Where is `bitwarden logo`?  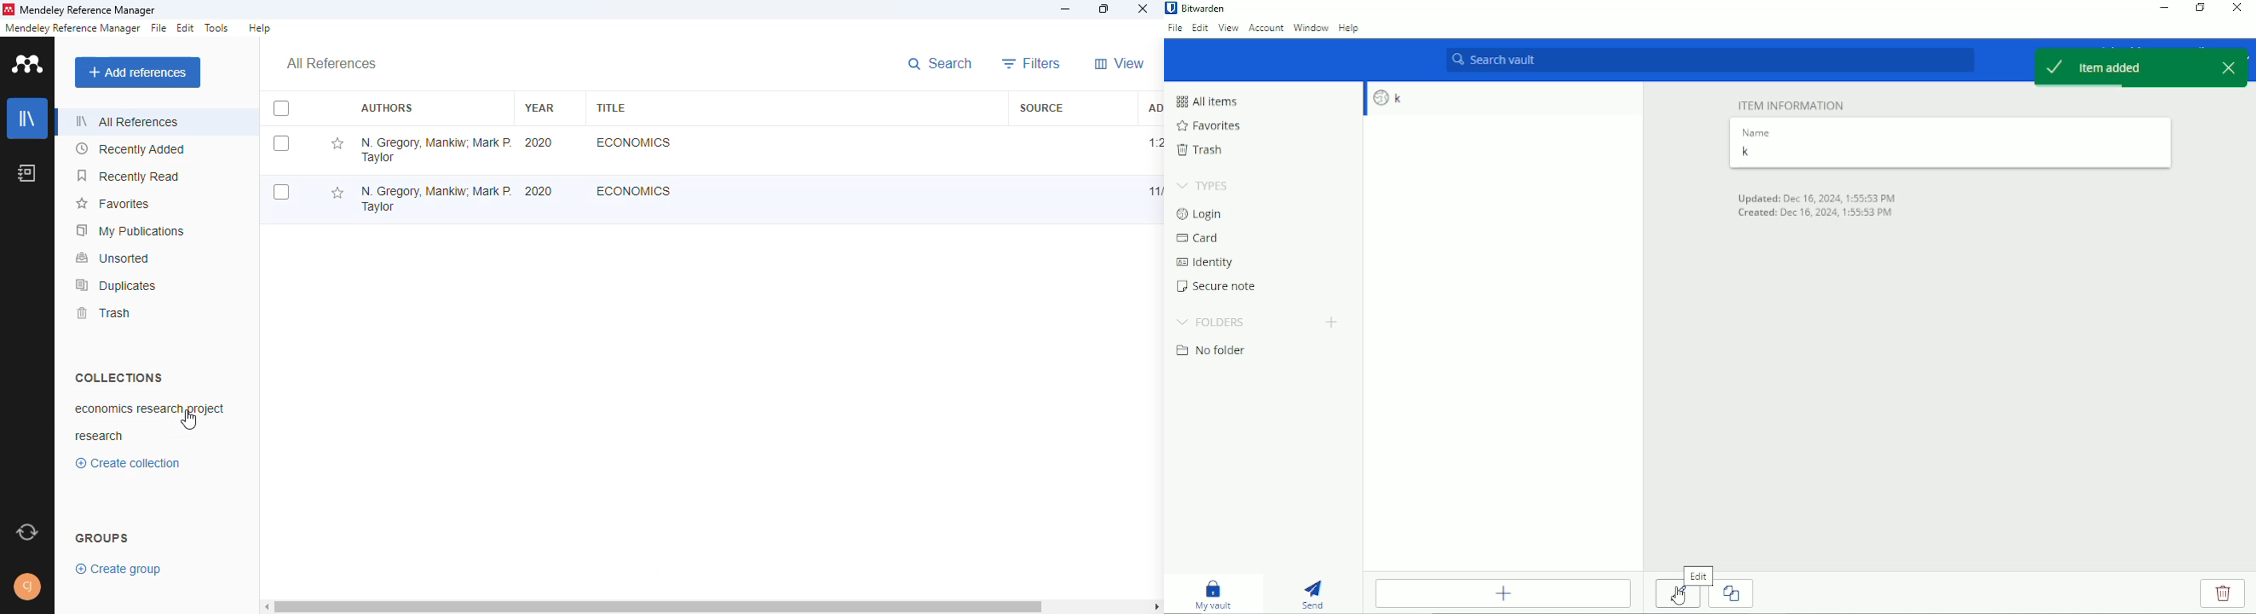 bitwarden logo is located at coordinates (1171, 8).